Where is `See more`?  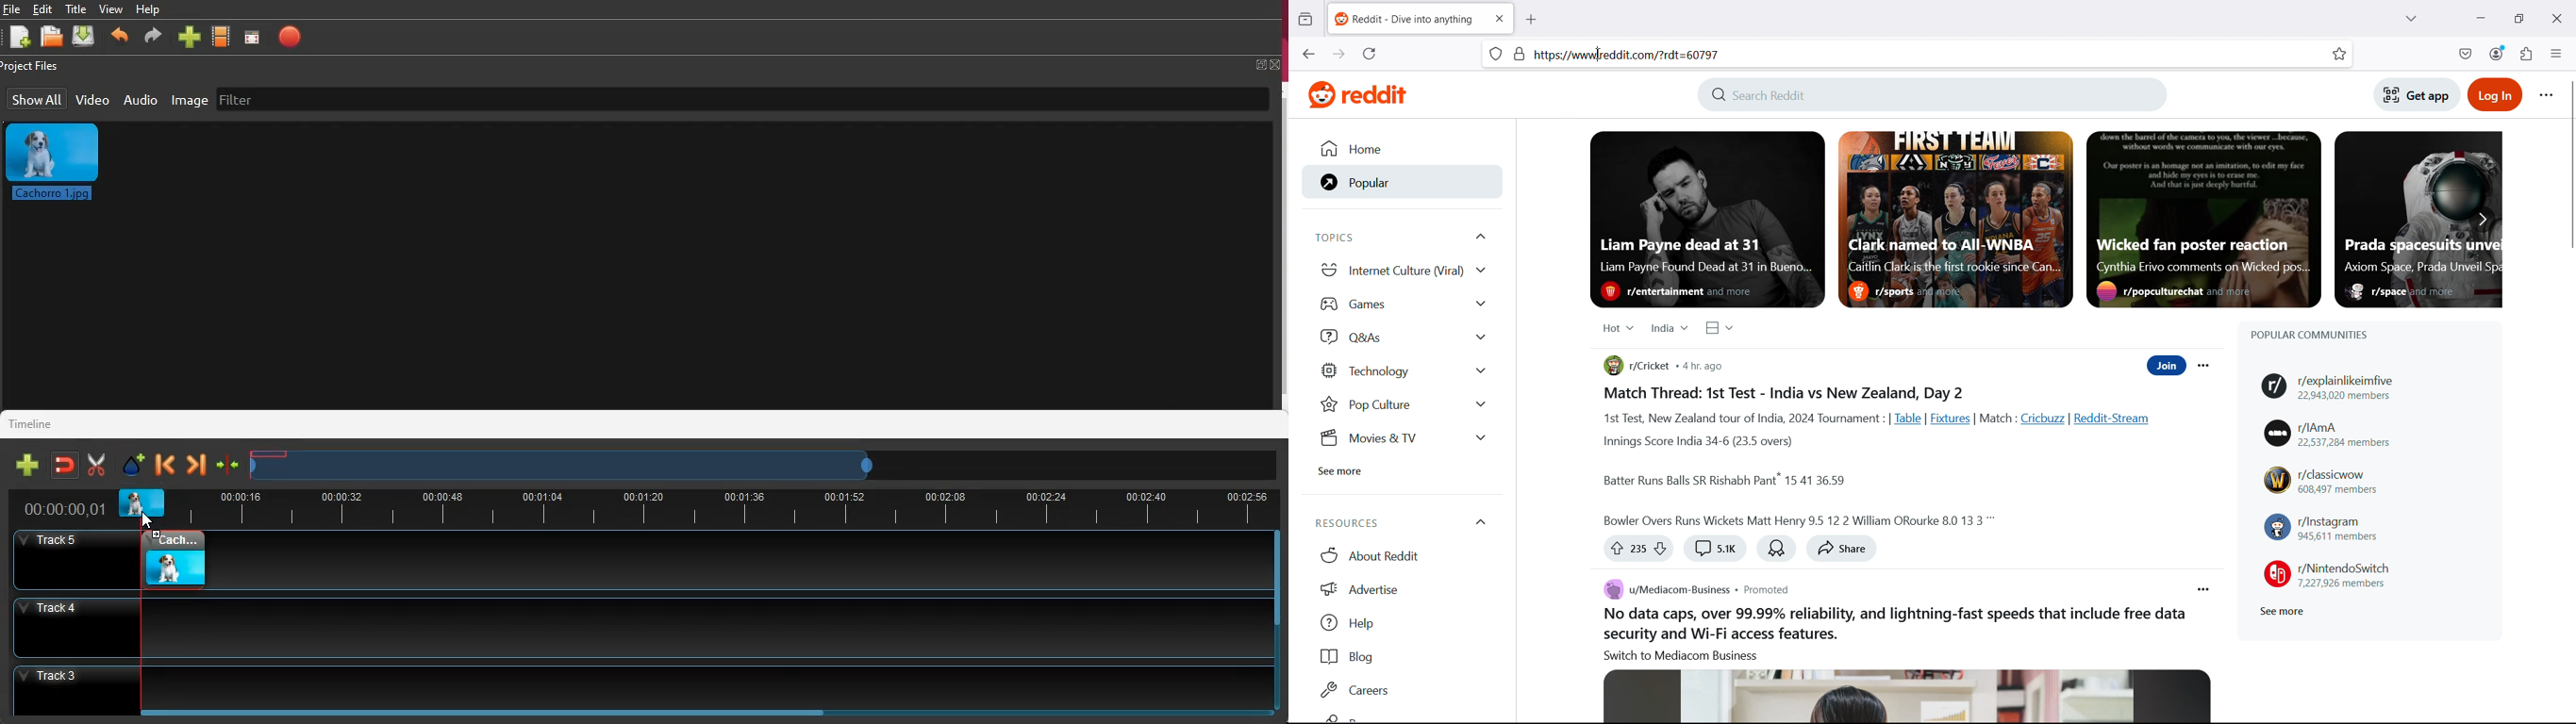
See more is located at coordinates (2281, 611).